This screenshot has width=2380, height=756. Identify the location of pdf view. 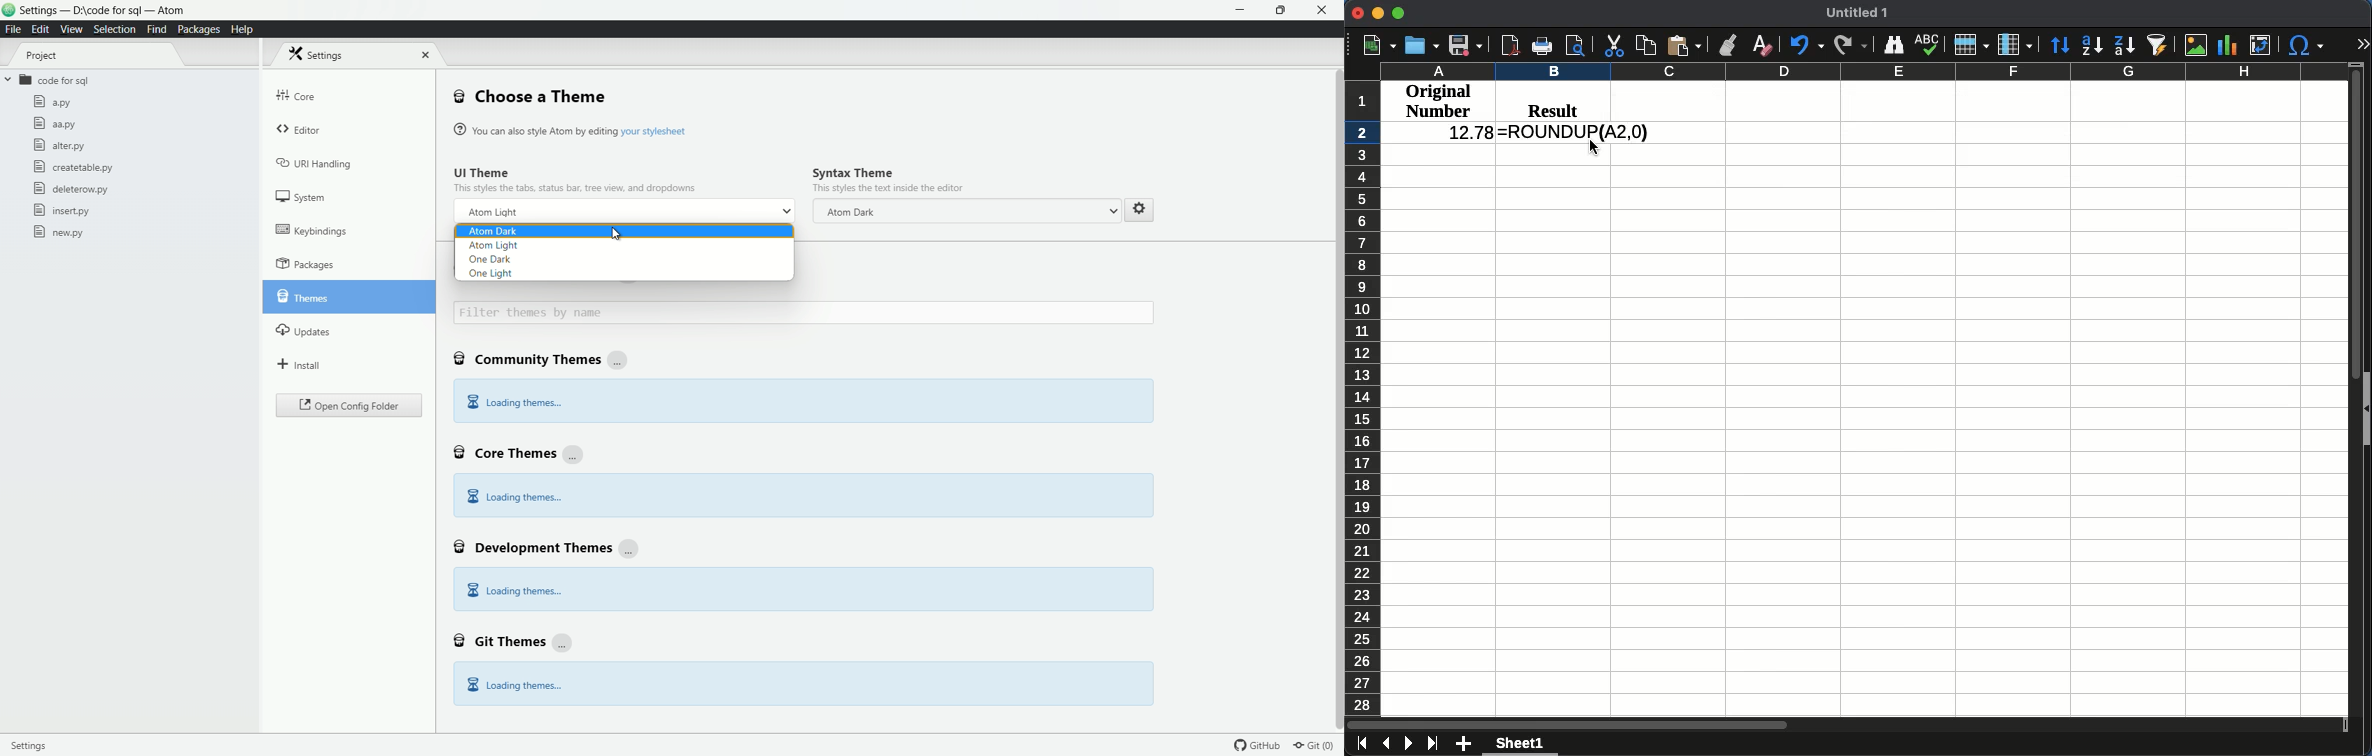
(1510, 44).